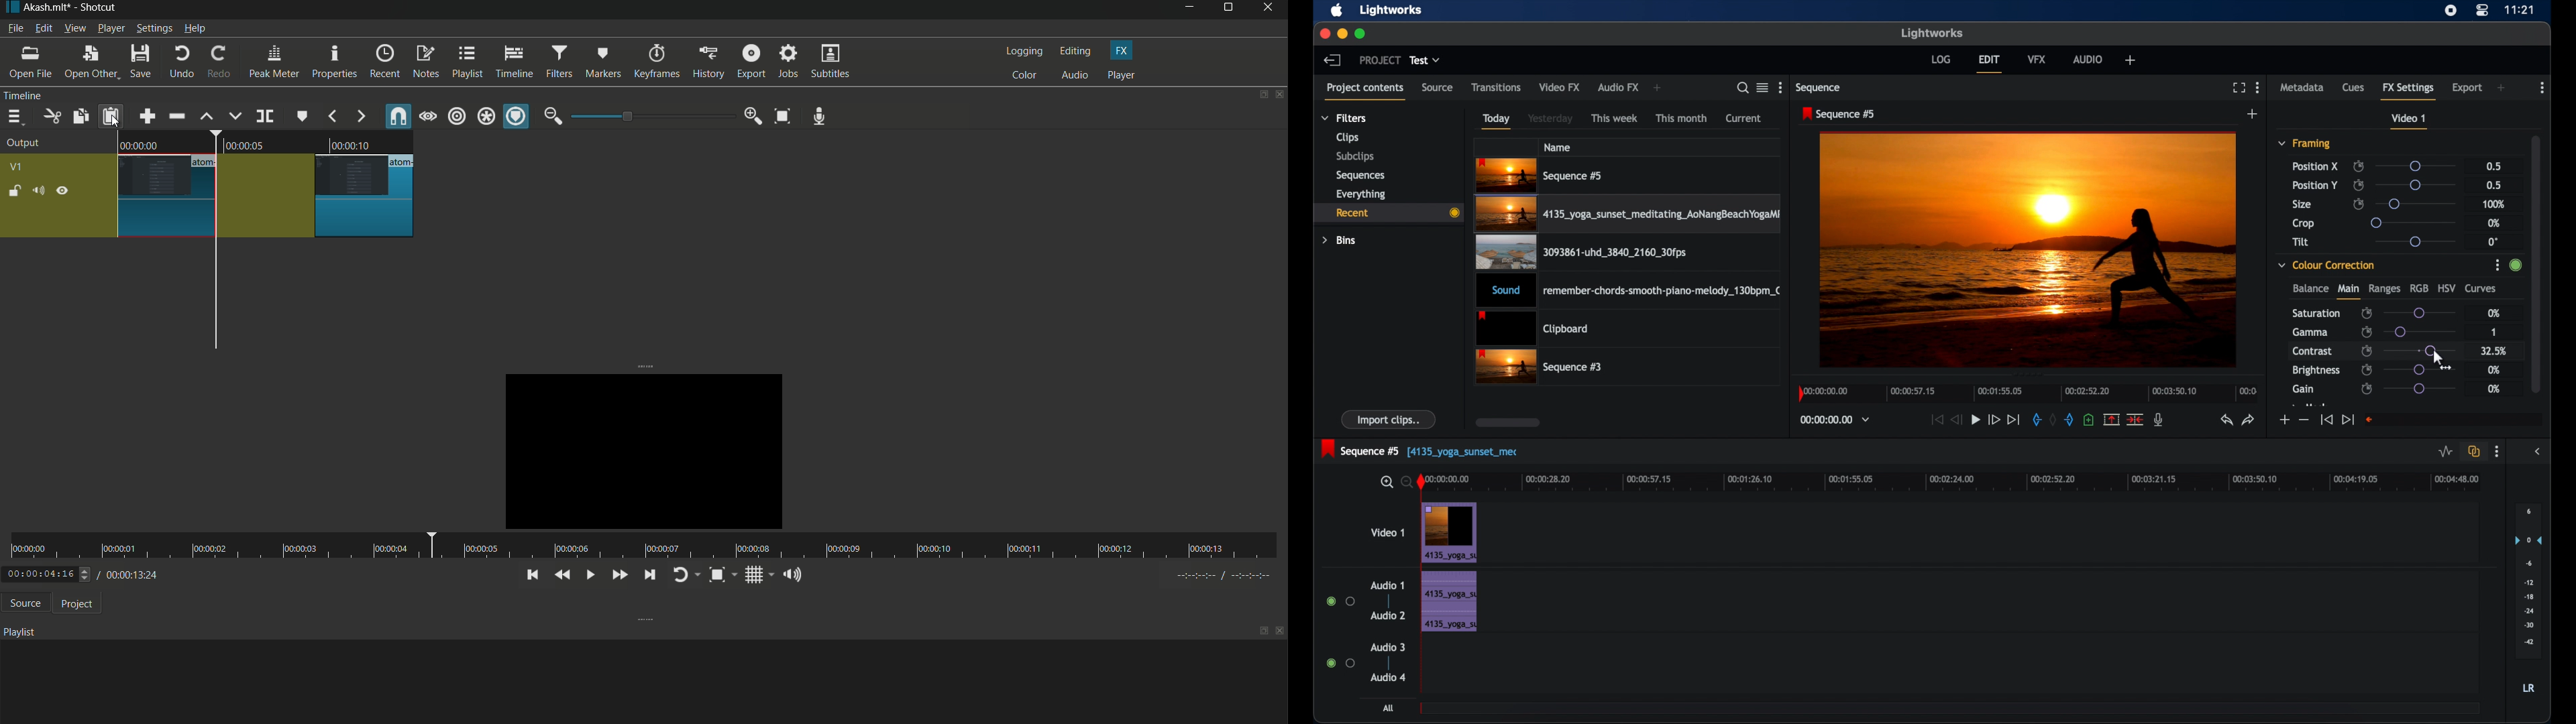 The height and width of the screenshot is (728, 2576). Describe the element at coordinates (2418, 313) in the screenshot. I see `slider` at that location.